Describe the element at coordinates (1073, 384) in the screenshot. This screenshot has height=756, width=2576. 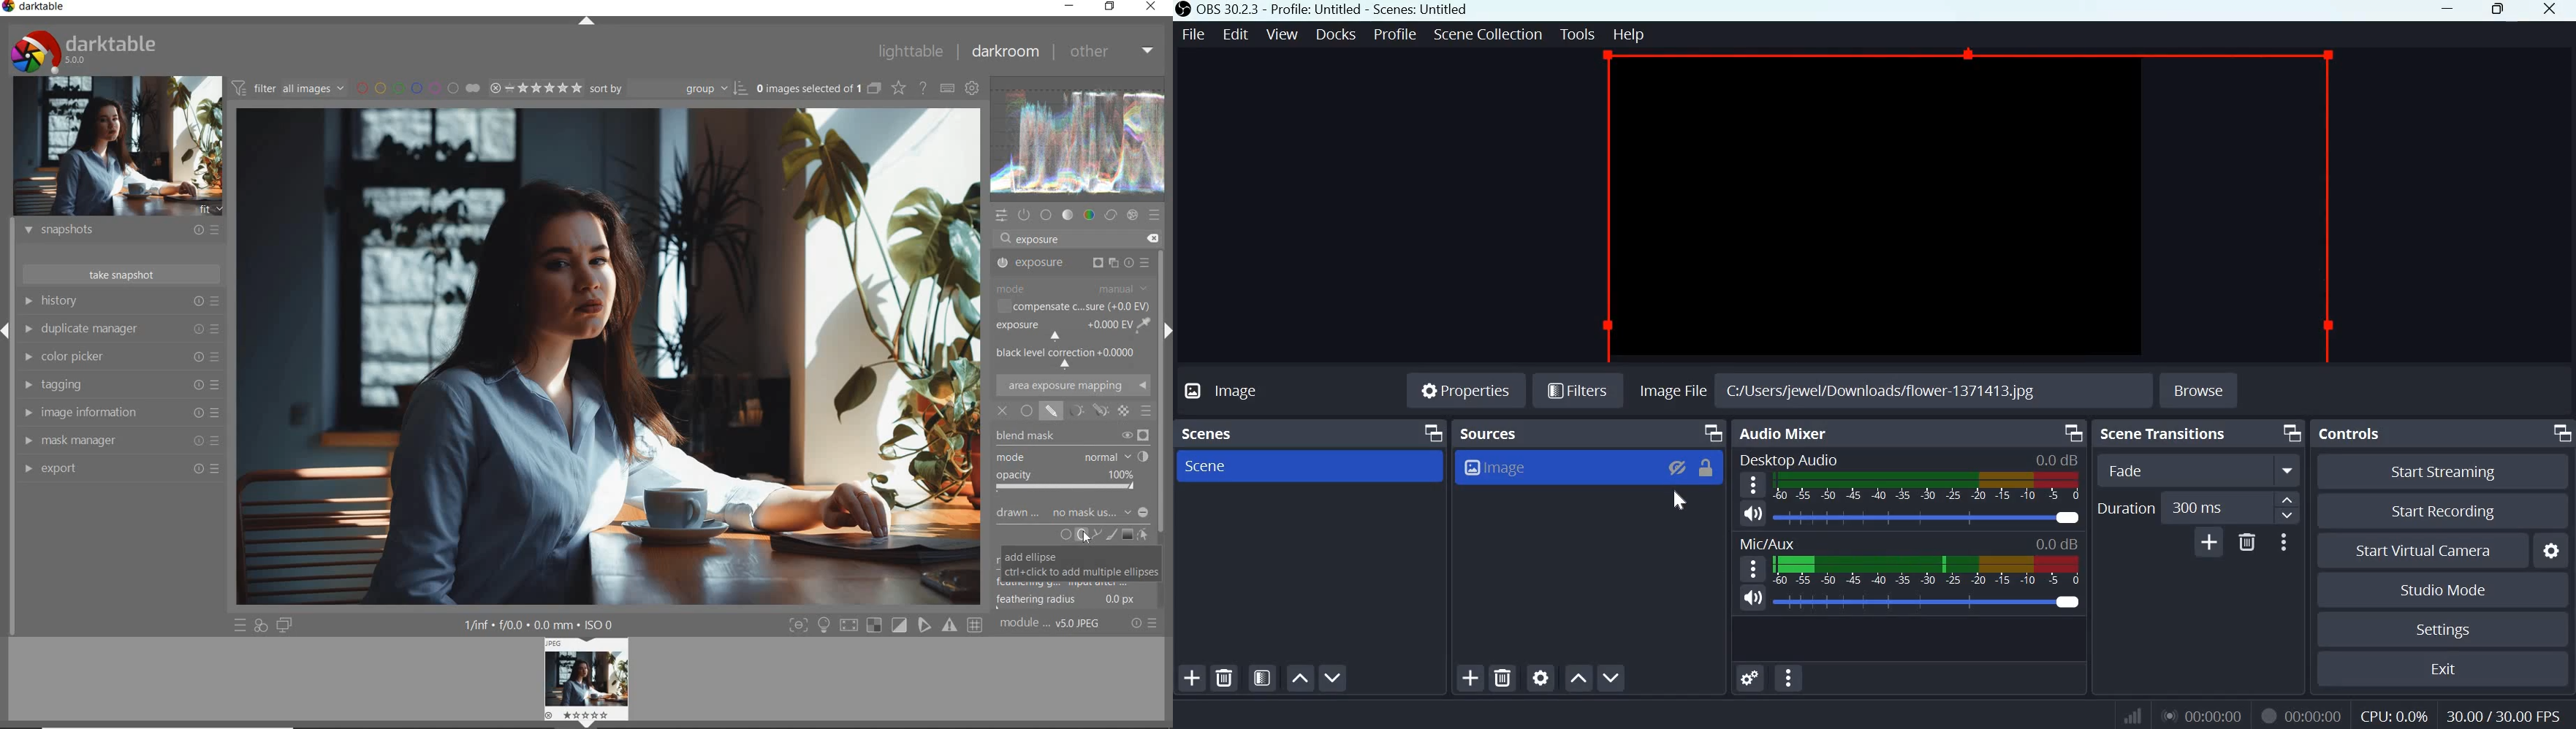
I see `AREA EXPOSURE MAPPING` at that location.